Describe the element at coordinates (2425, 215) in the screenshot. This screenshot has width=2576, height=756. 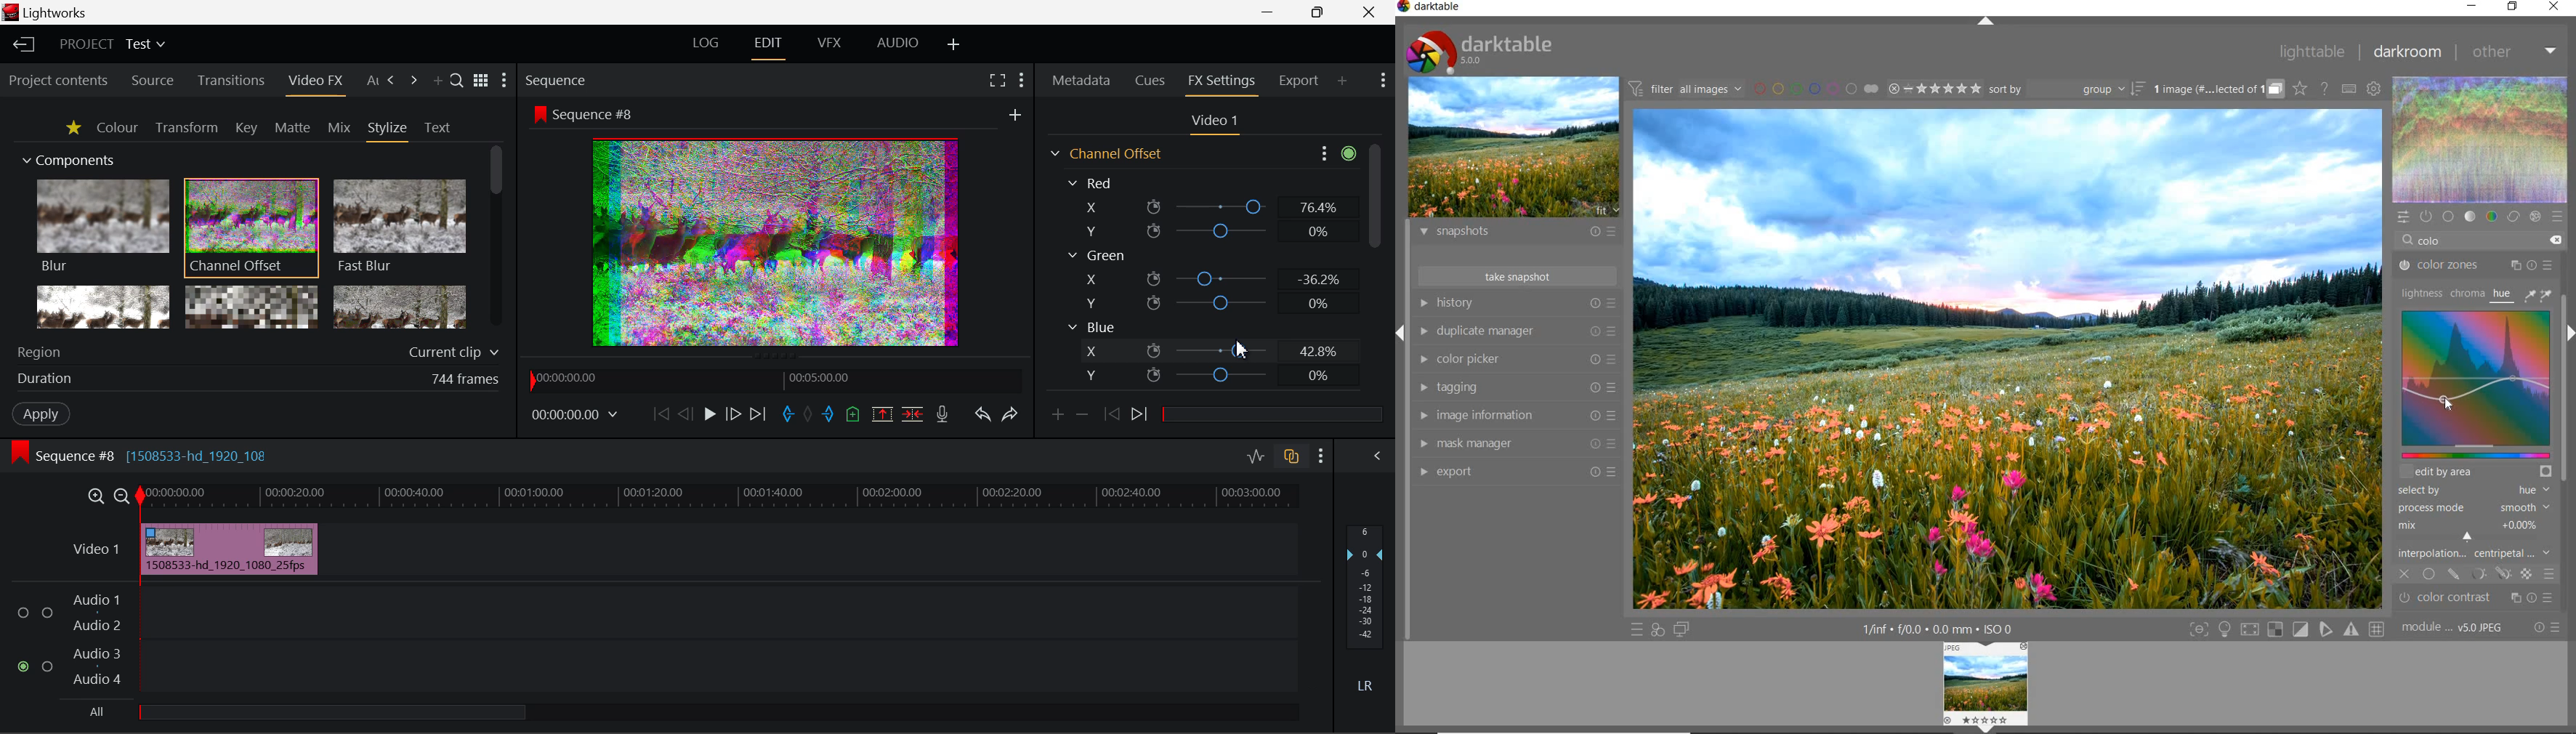
I see `show only active modules` at that location.